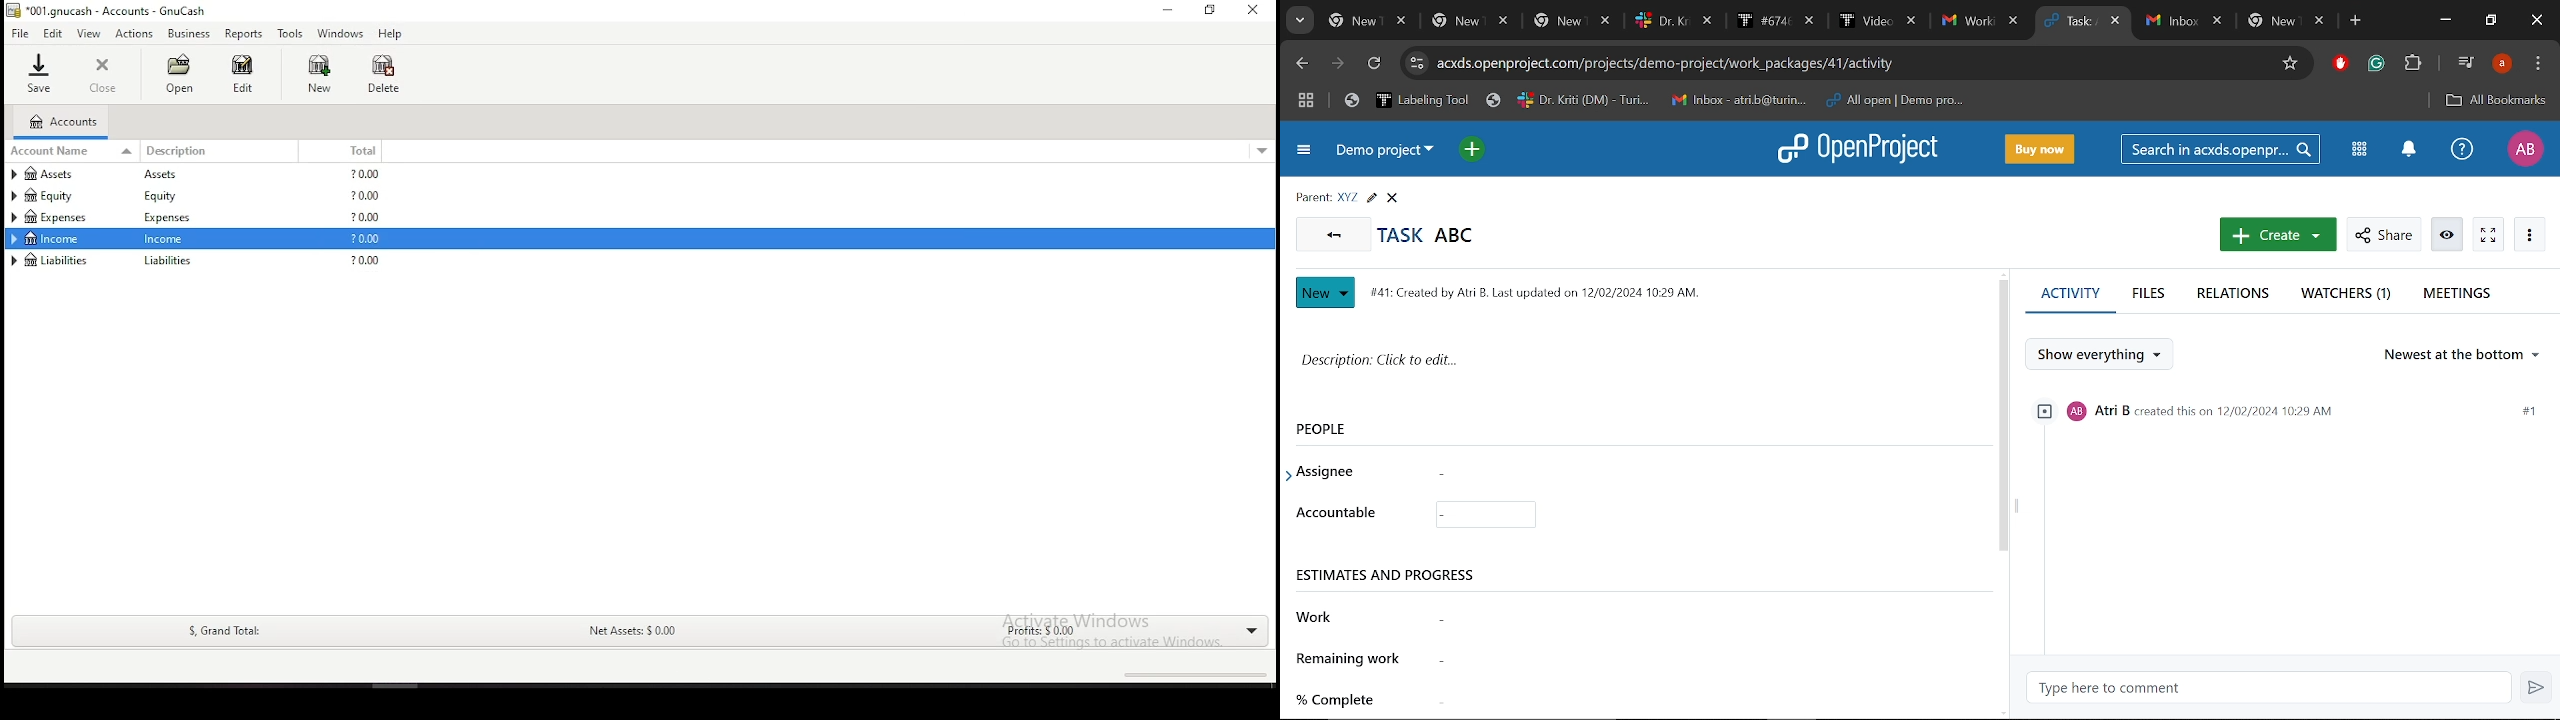 The image size is (2576, 728). I want to click on net assets, so click(631, 633).